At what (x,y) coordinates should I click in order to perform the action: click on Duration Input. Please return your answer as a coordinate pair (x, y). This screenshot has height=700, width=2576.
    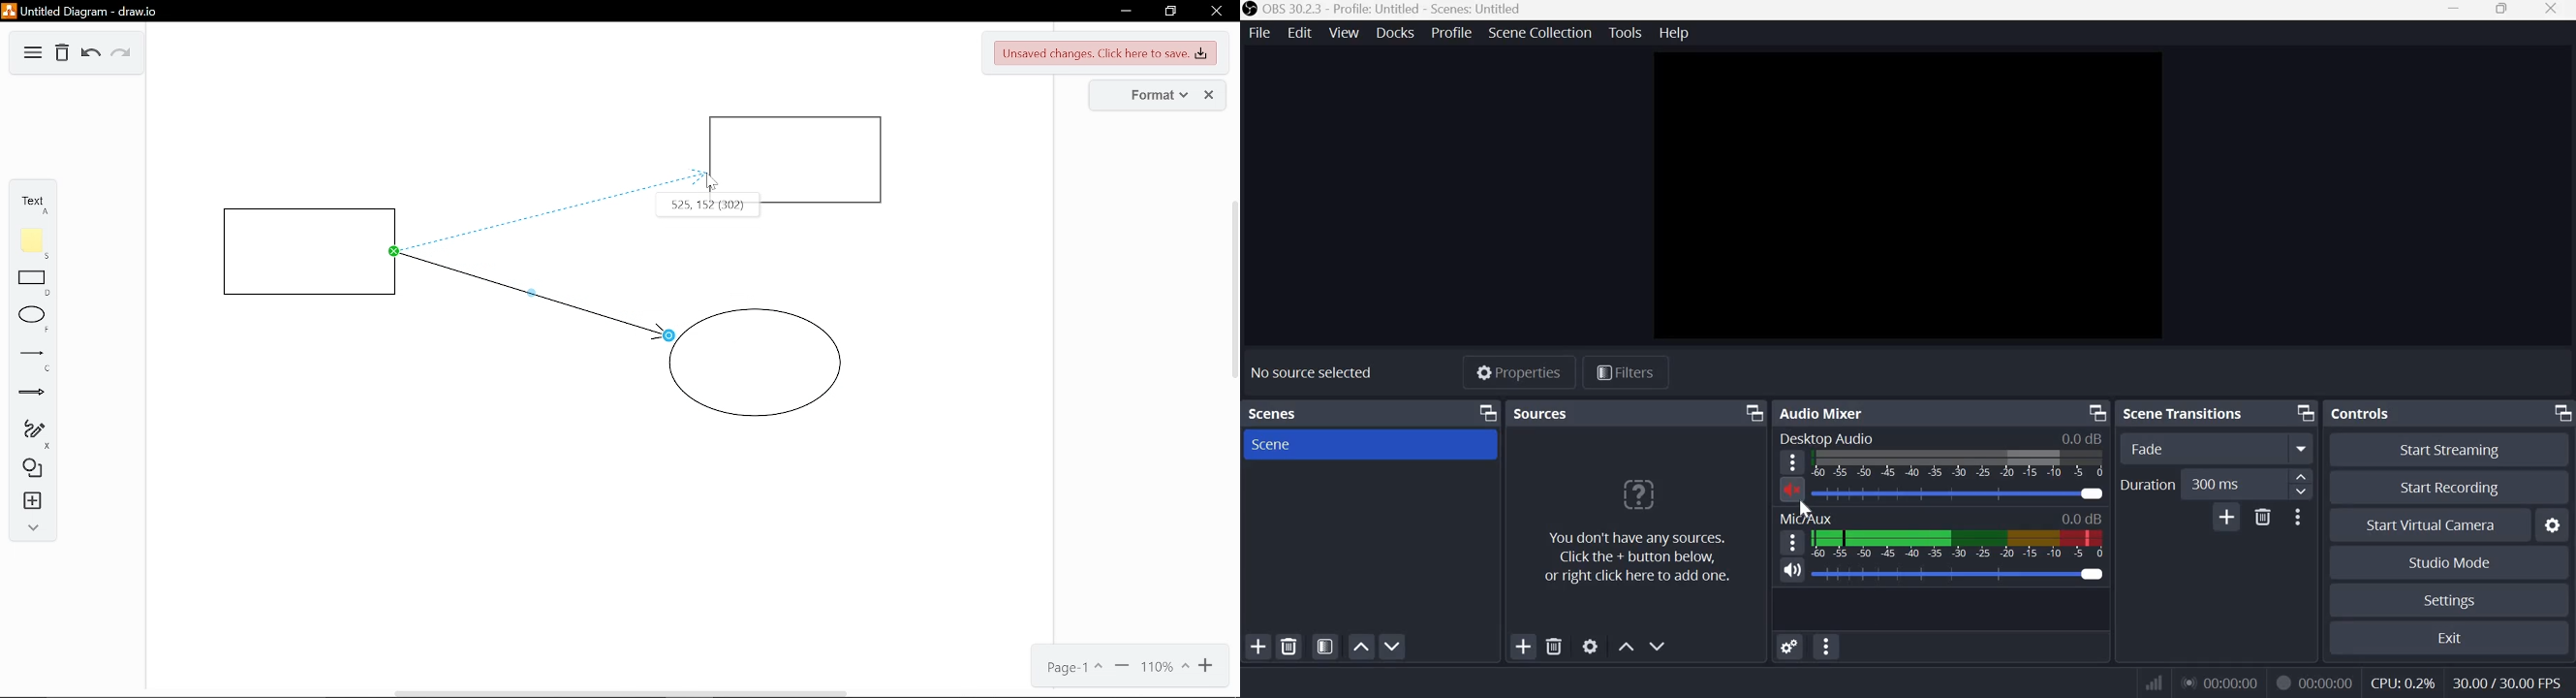
    Looking at the image, I should click on (2247, 483).